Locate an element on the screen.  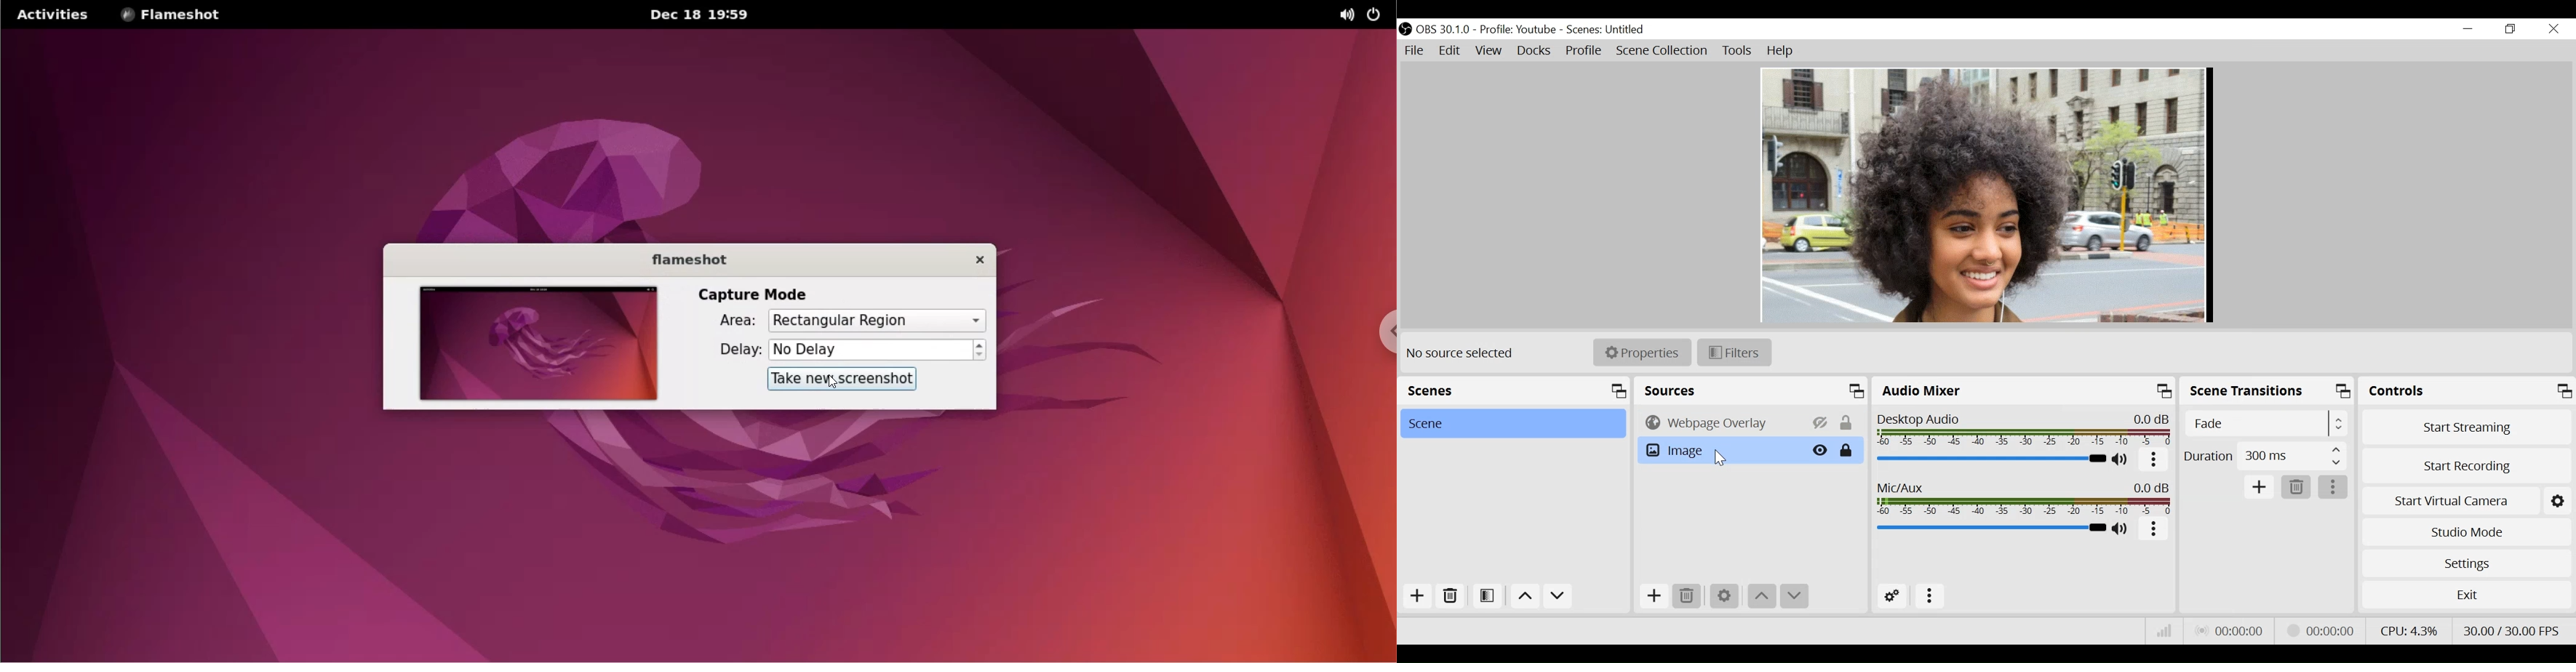
minimize is located at coordinates (2468, 29).